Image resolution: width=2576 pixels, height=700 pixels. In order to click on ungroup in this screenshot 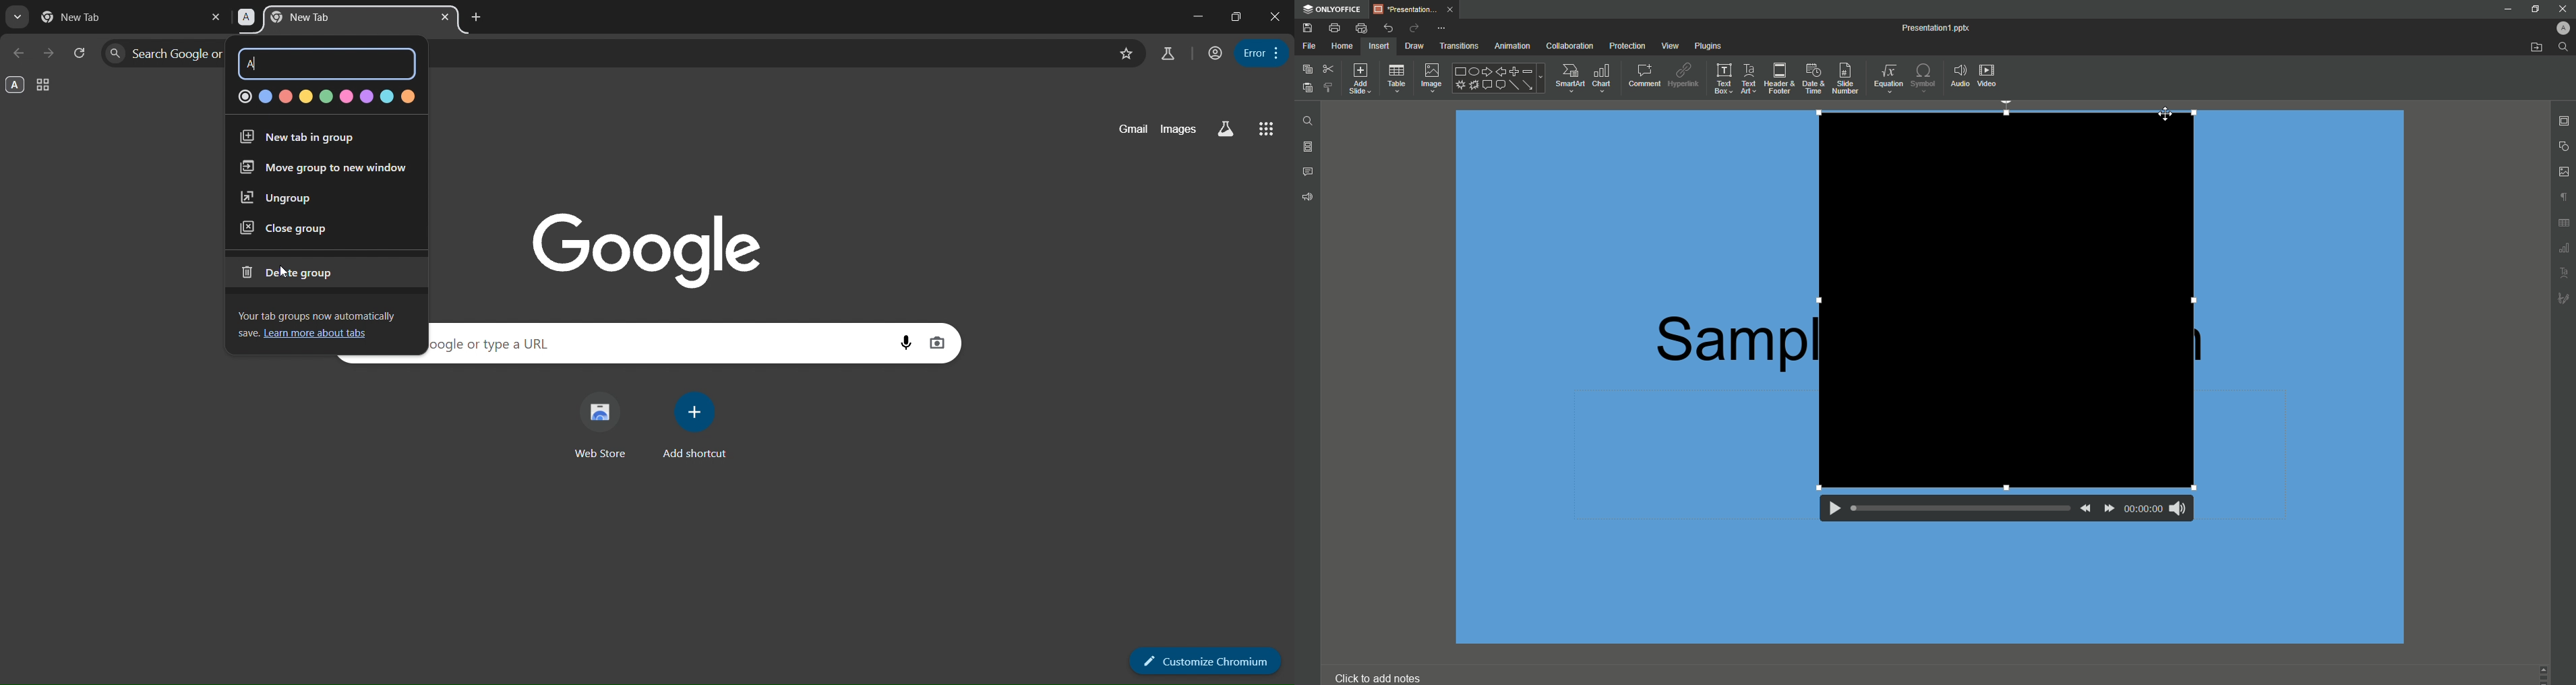, I will do `click(276, 198)`.